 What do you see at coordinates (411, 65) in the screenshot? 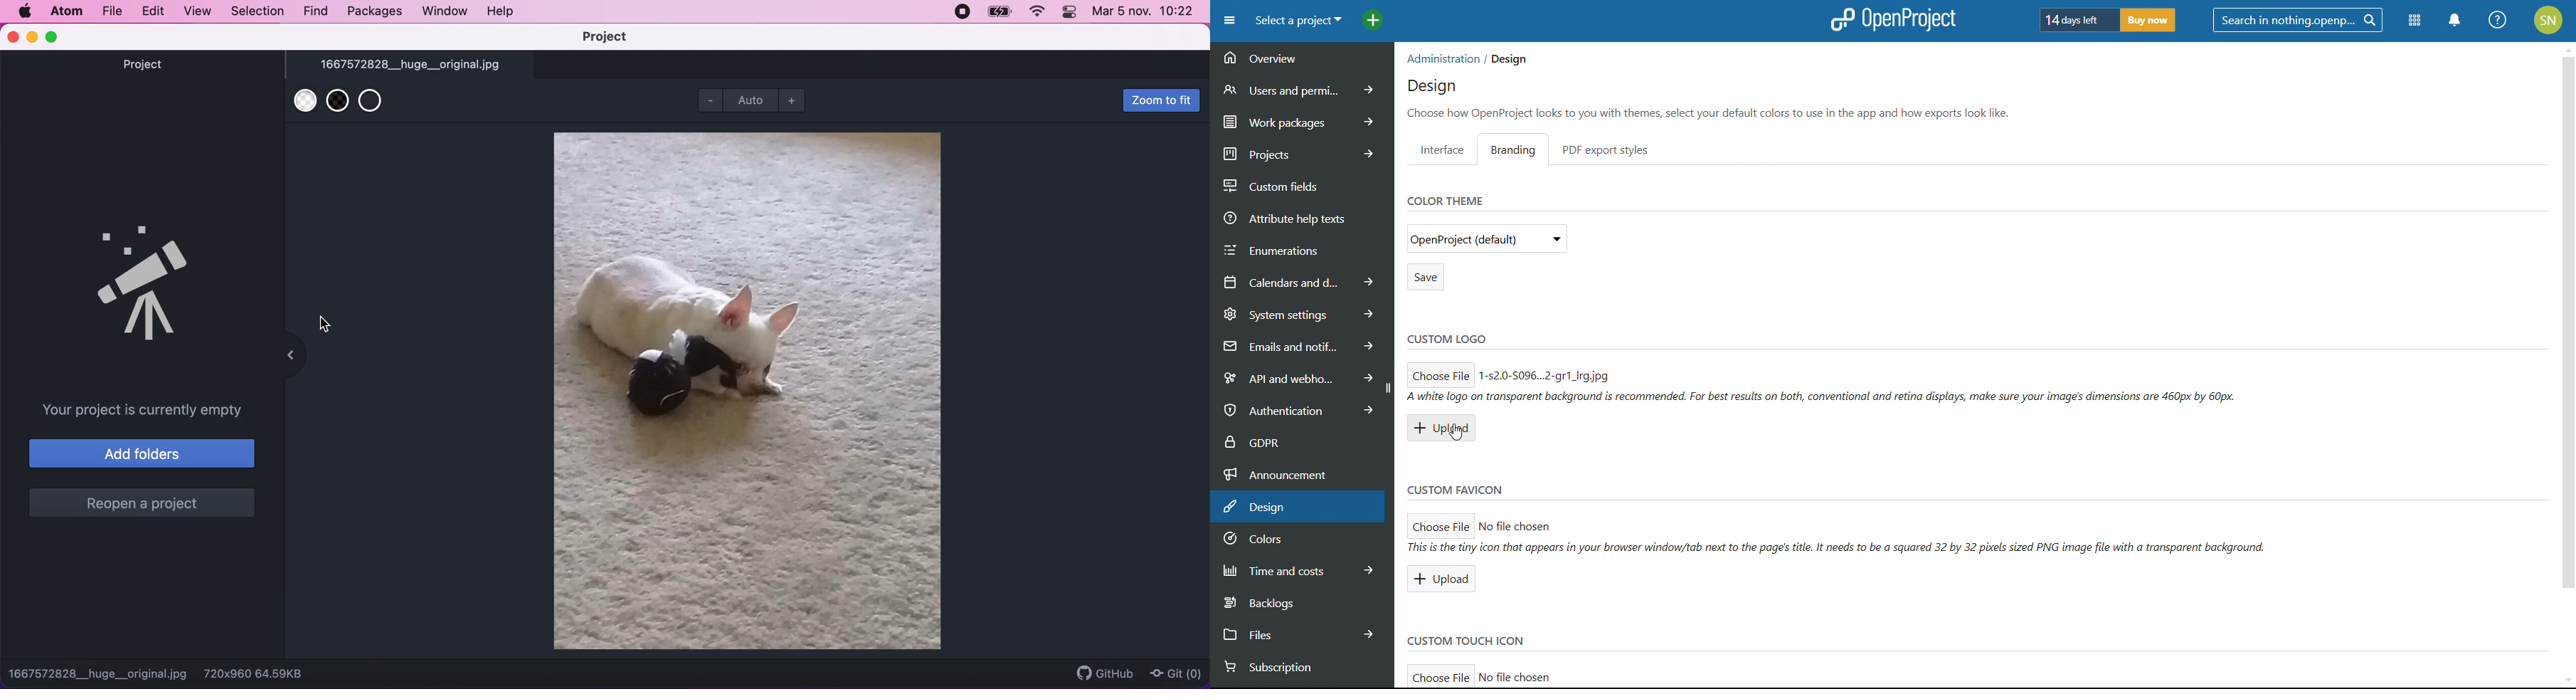
I see `1667572828__huge__original.jpg` at bounding box center [411, 65].